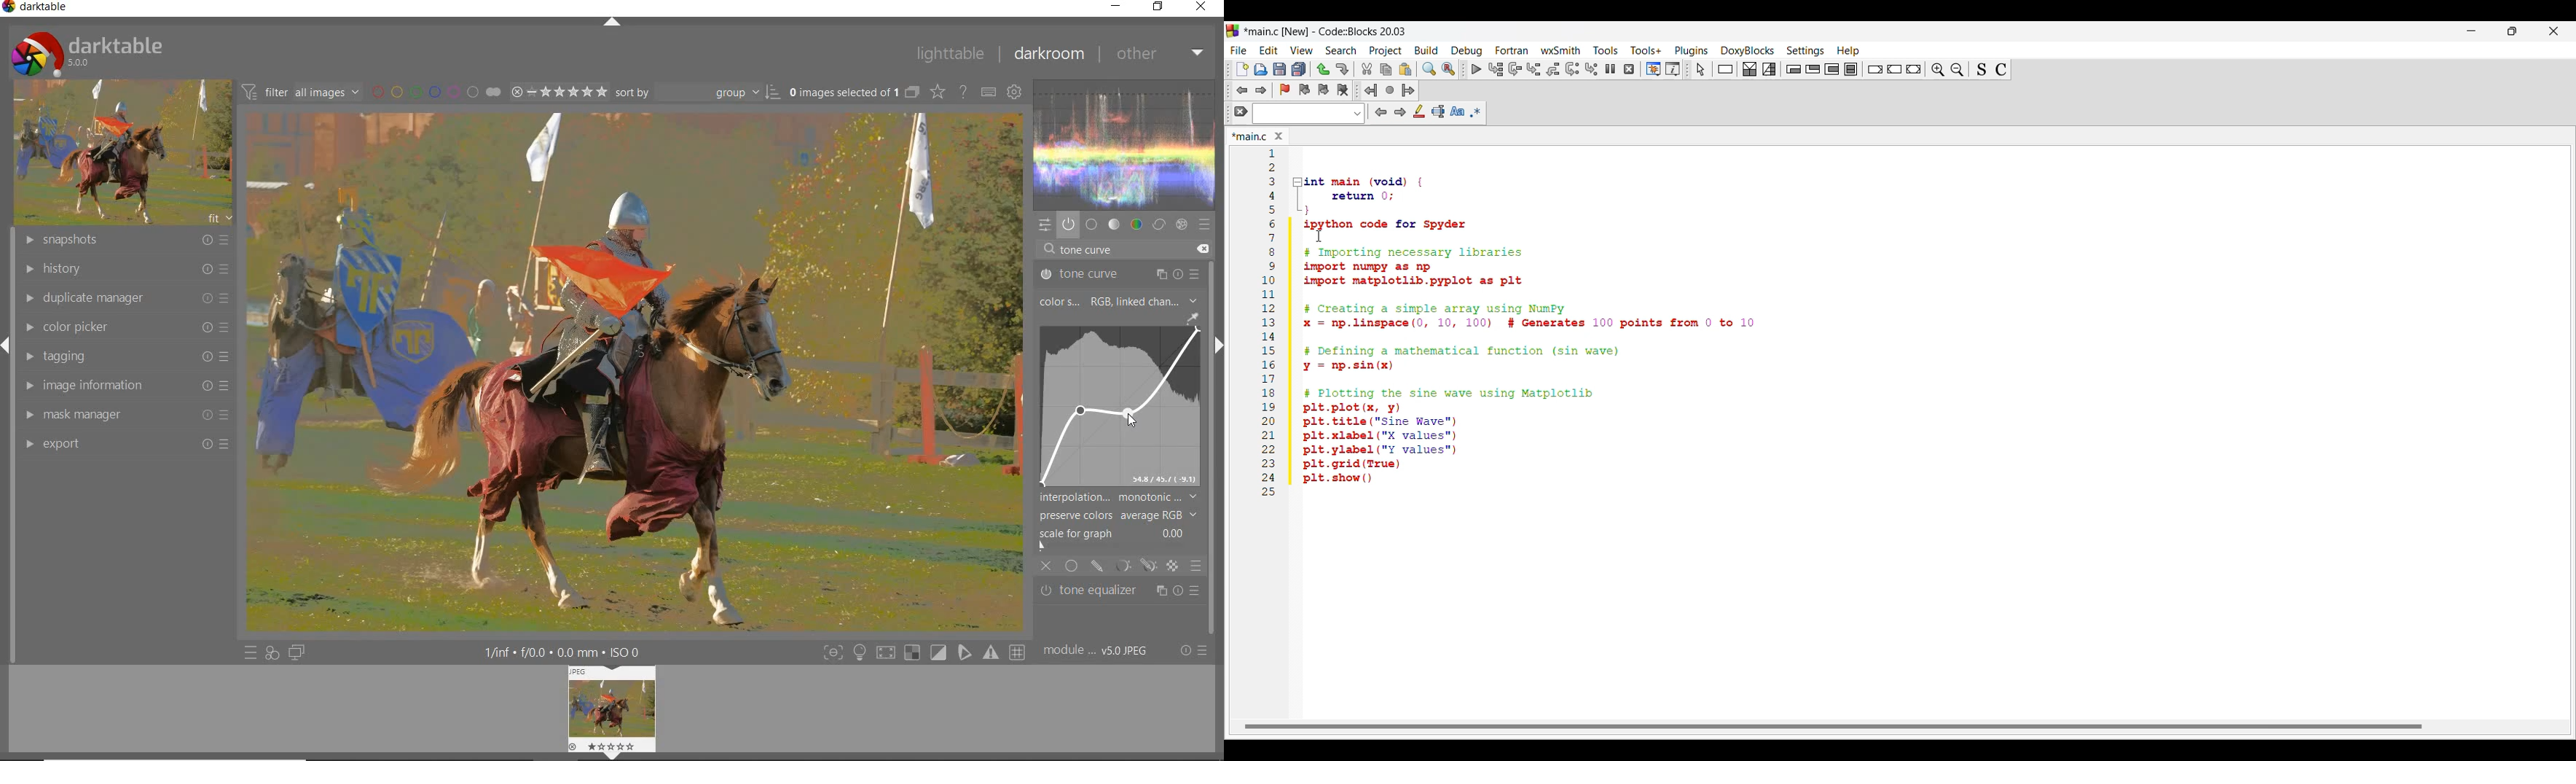  I want to click on Plugins menu, so click(1691, 51).